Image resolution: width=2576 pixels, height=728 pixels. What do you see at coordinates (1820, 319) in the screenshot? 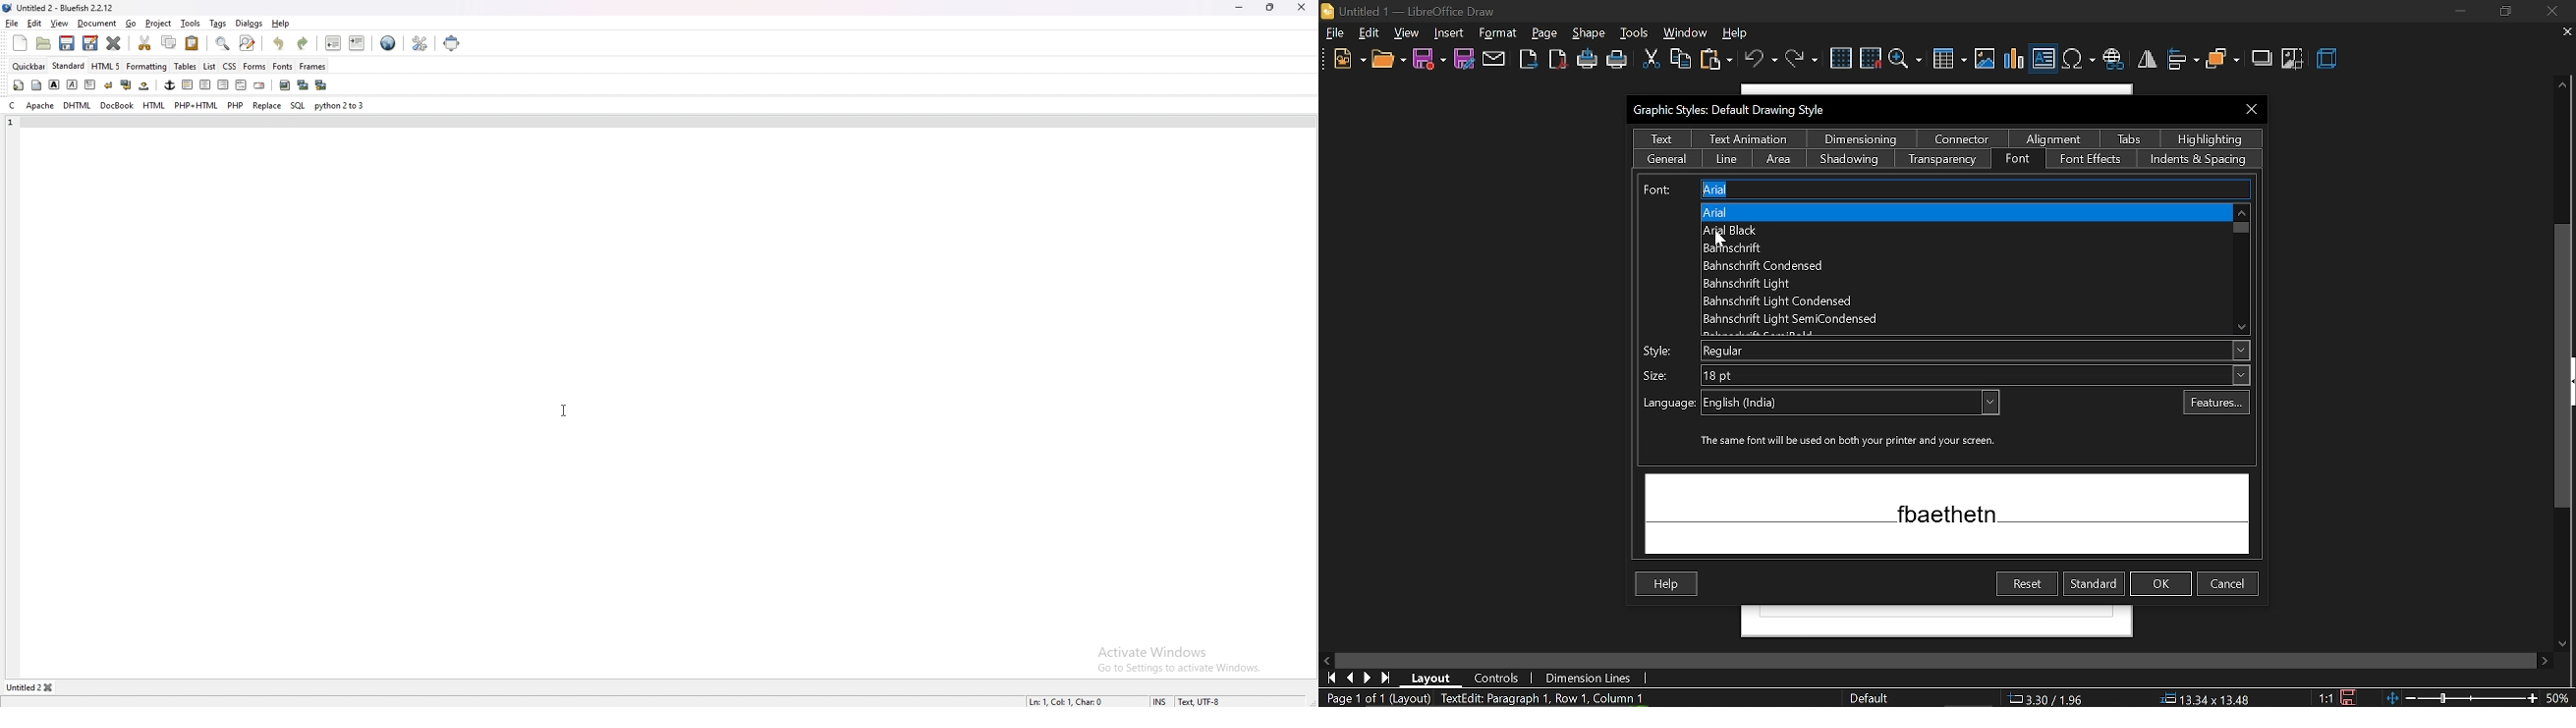
I see `Bahnscfrift Light SemiCondensed` at bounding box center [1820, 319].